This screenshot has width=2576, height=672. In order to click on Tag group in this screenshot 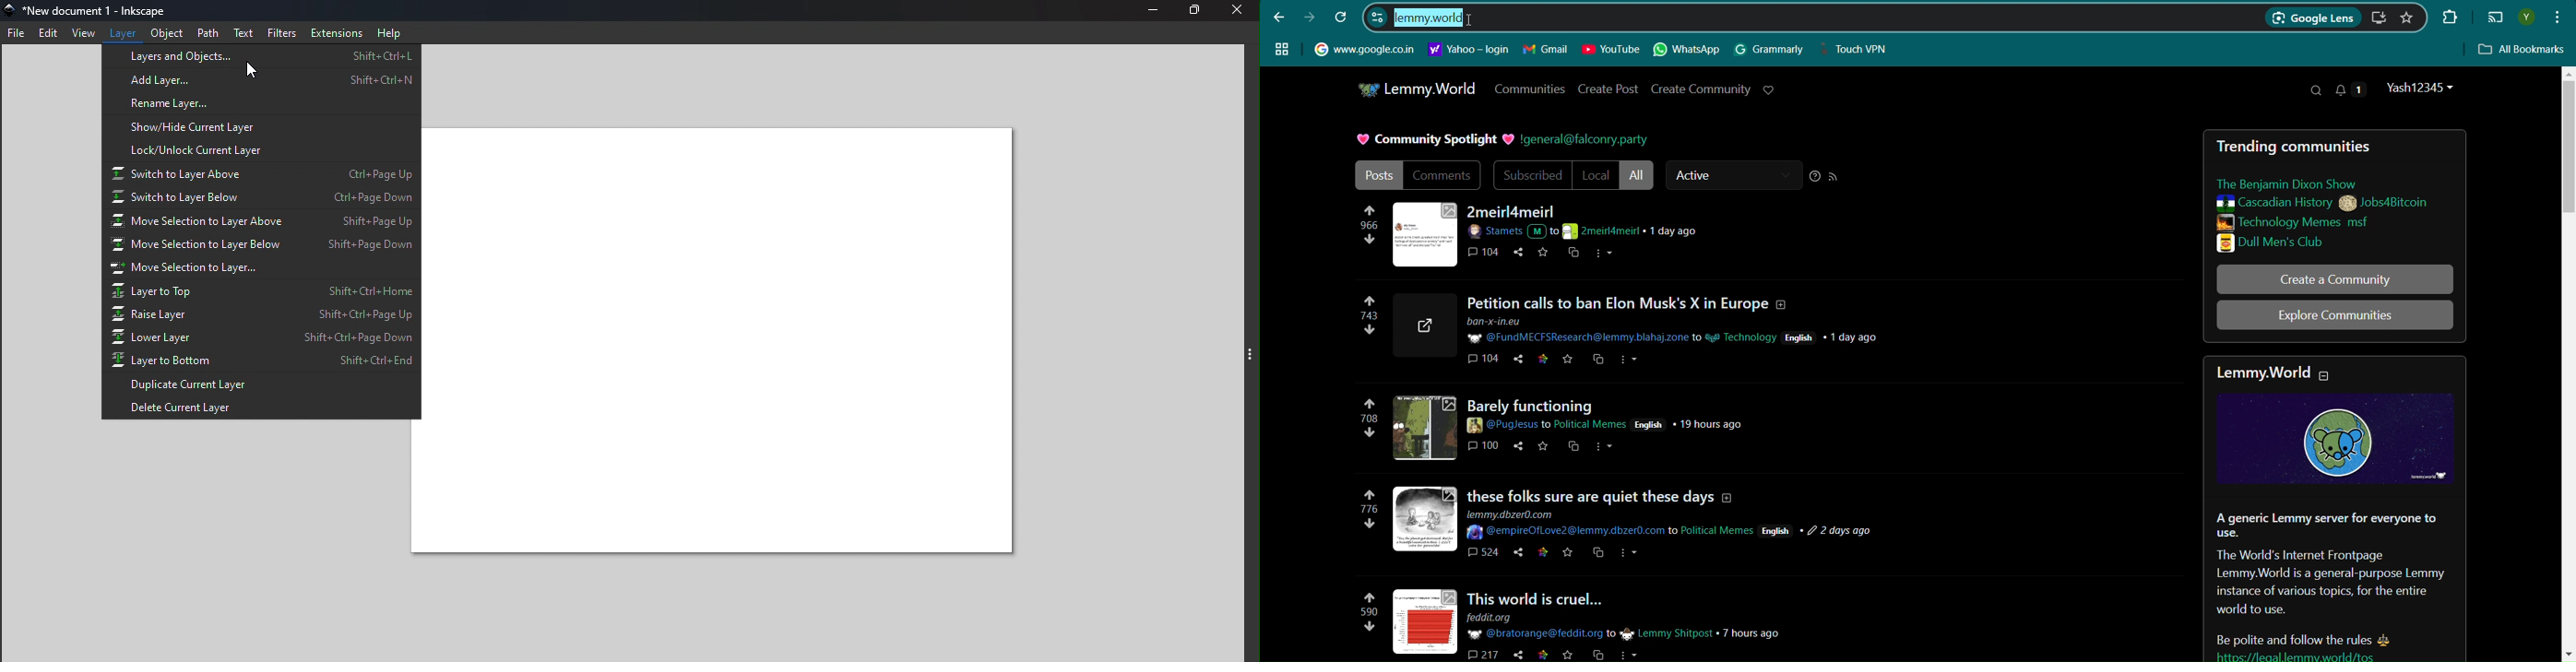, I will do `click(1282, 48)`.